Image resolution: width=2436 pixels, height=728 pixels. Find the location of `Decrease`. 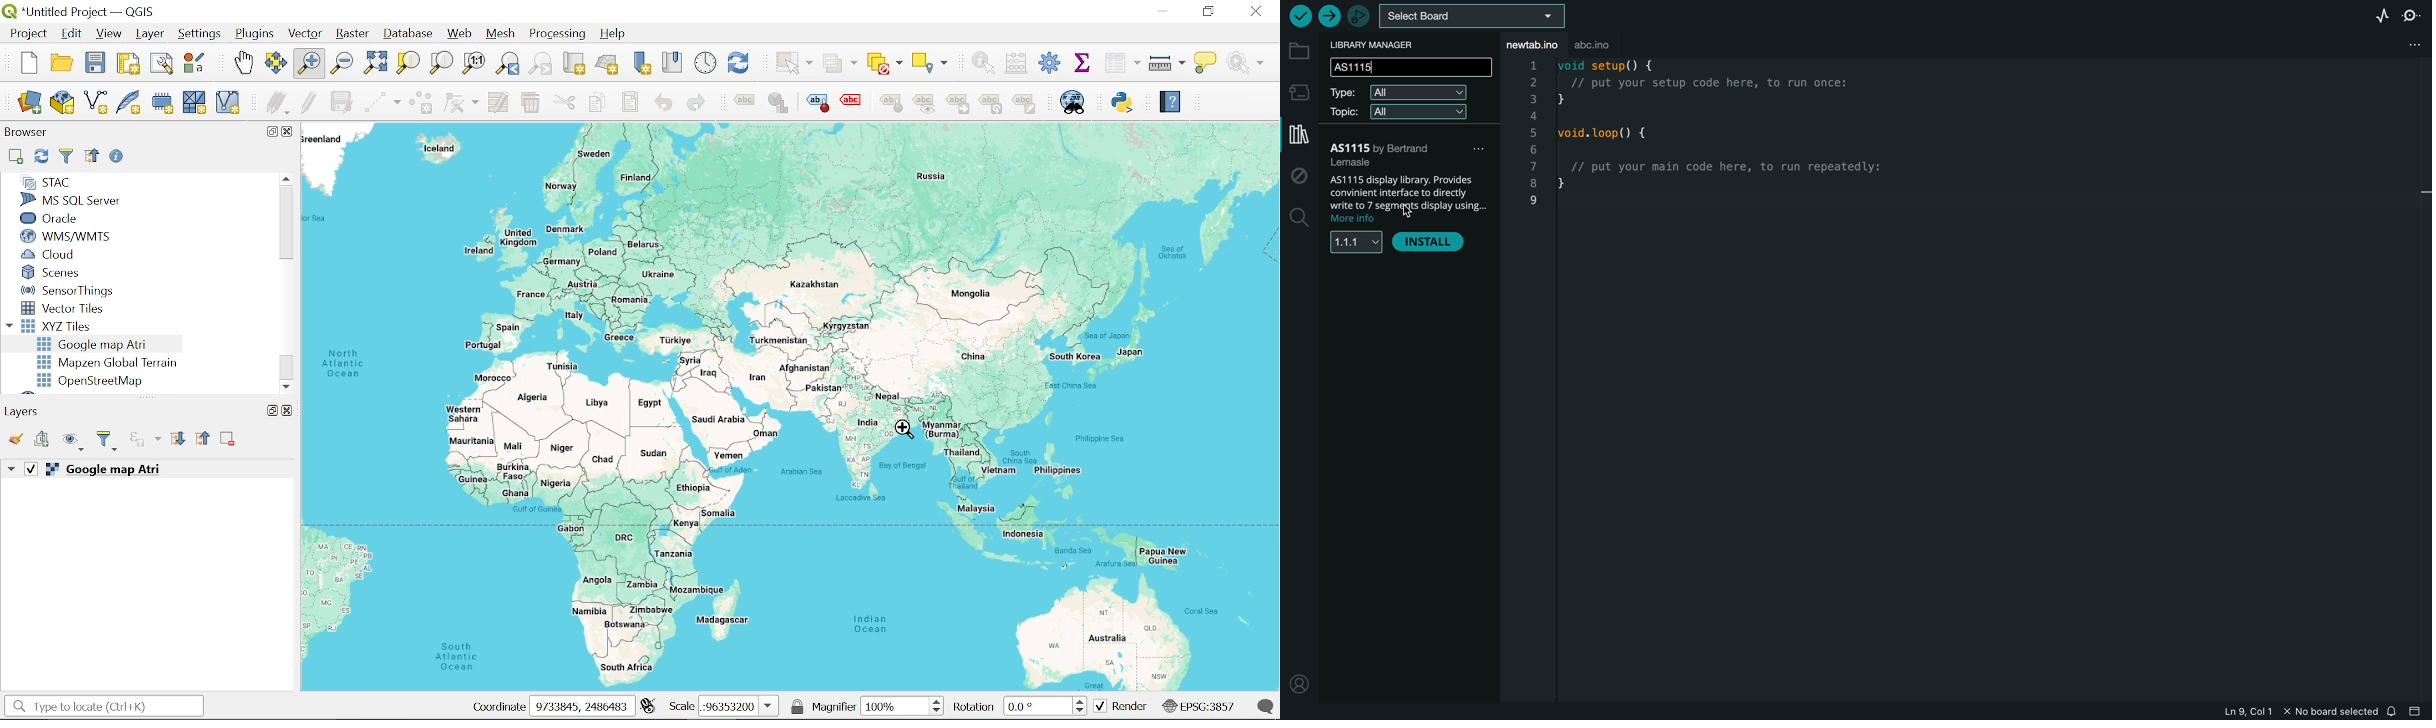

Decrease is located at coordinates (1083, 711).